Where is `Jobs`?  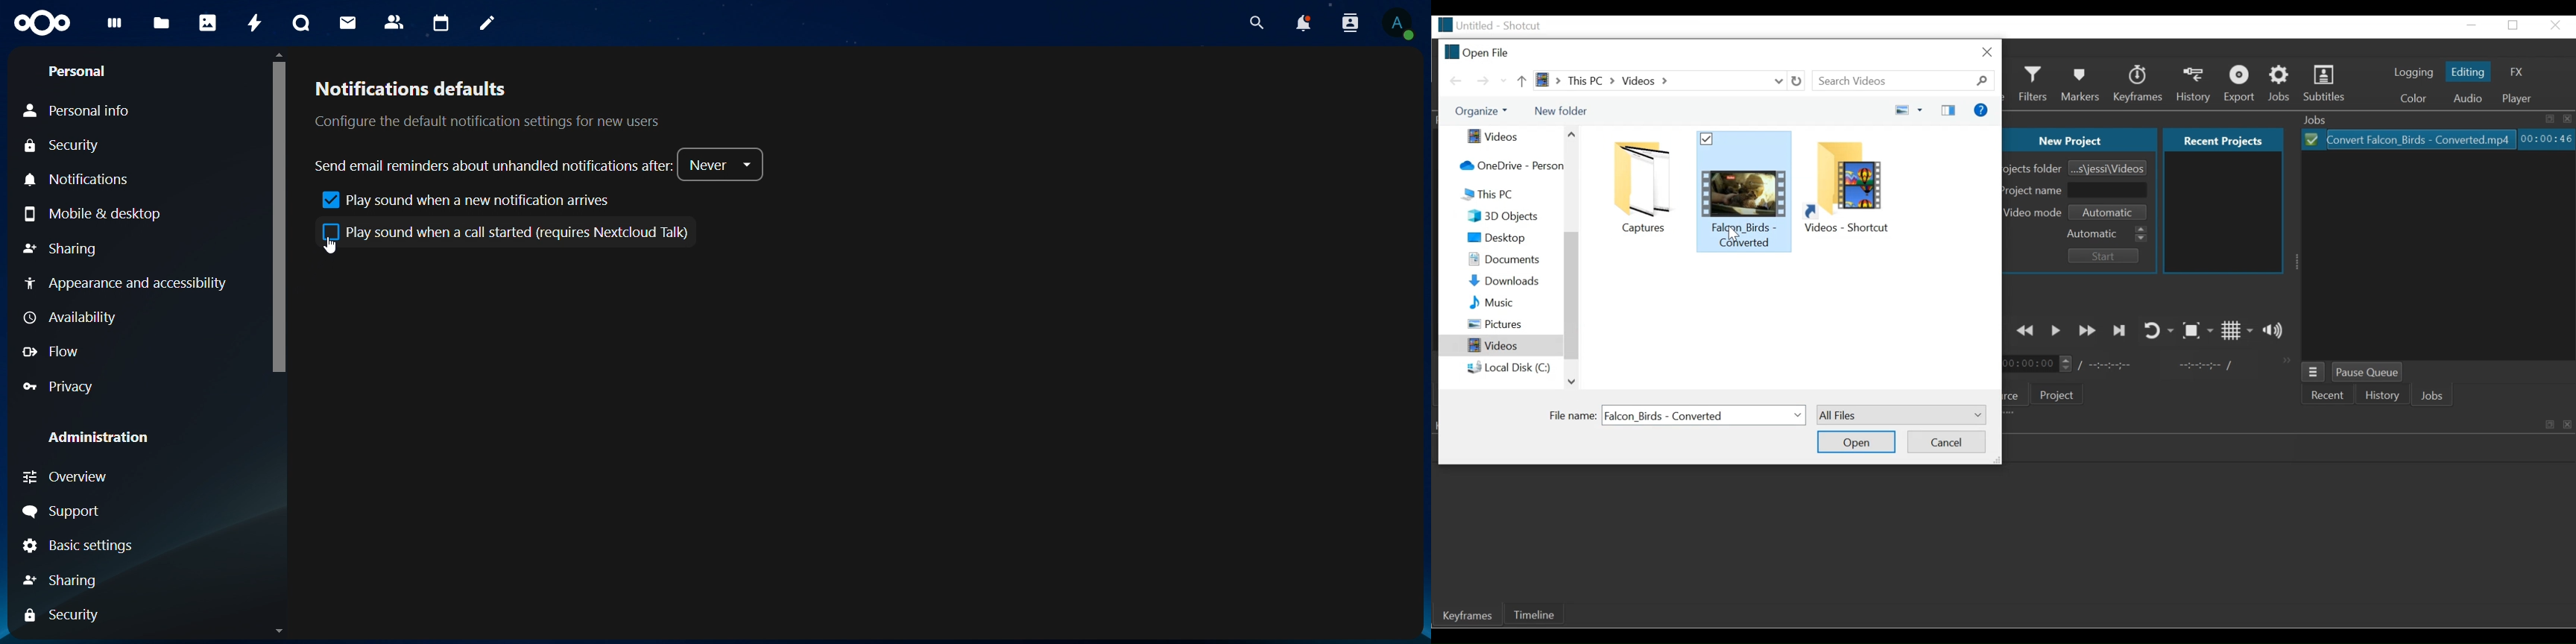
Jobs is located at coordinates (2280, 85).